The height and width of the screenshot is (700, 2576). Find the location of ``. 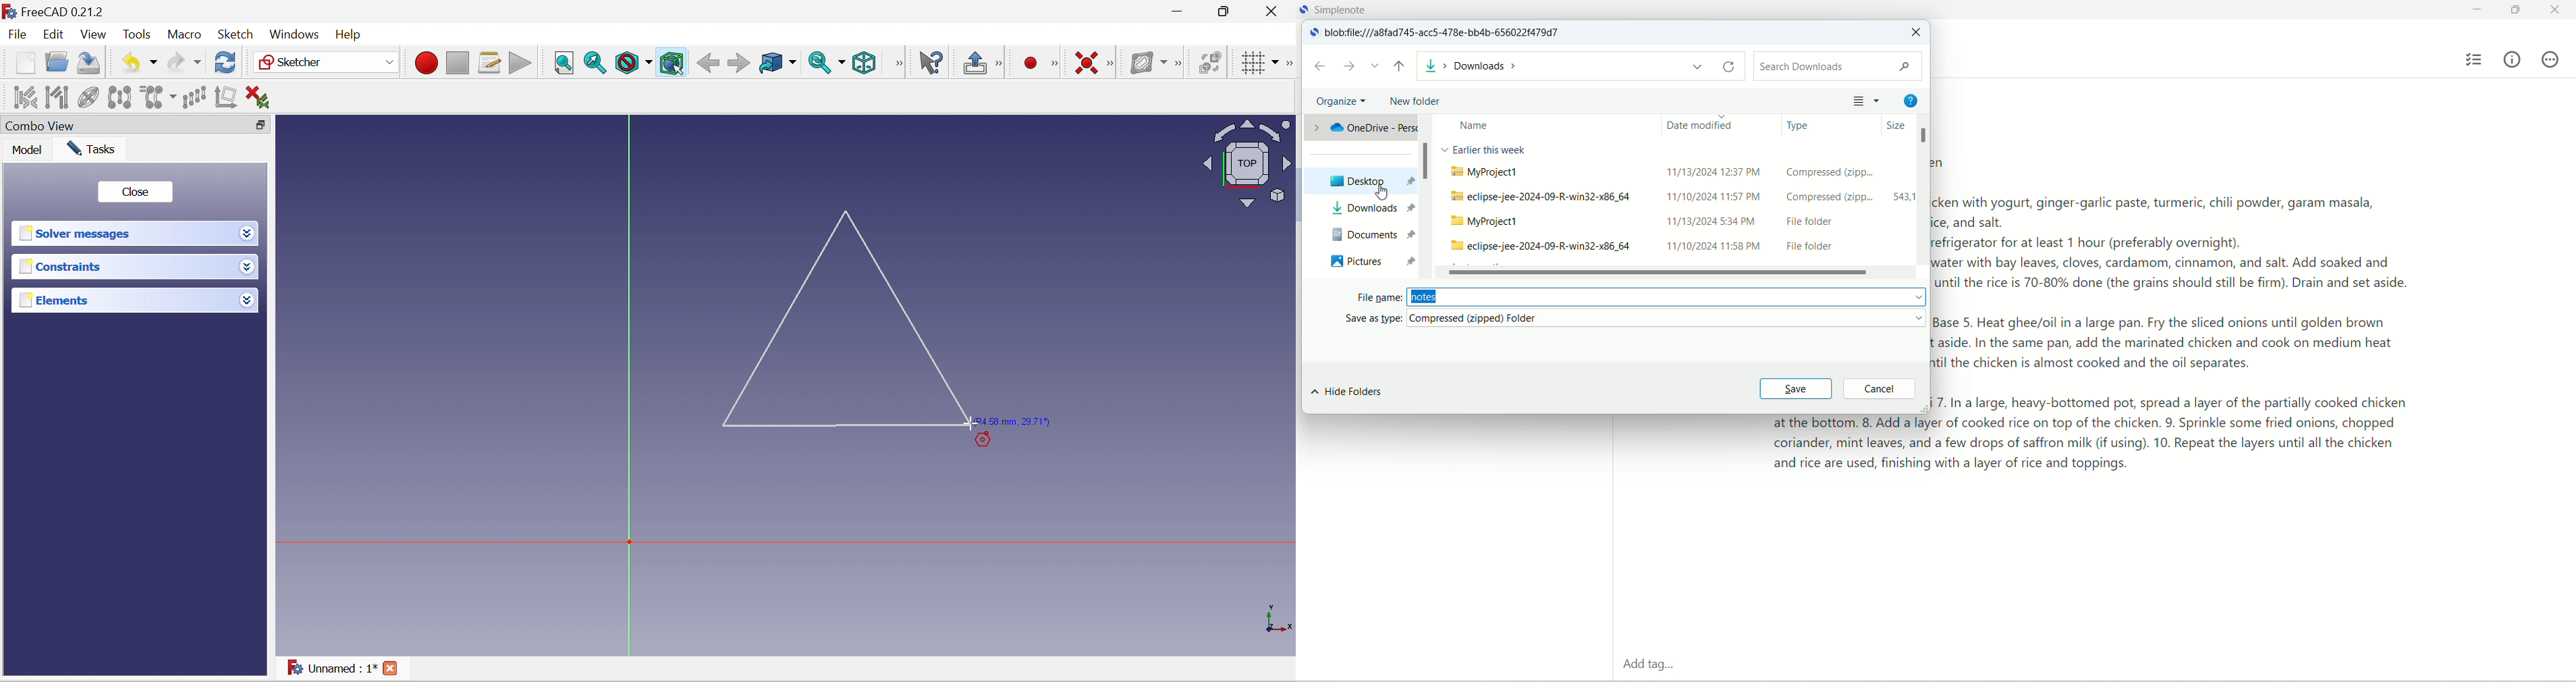

 is located at coordinates (352, 35).